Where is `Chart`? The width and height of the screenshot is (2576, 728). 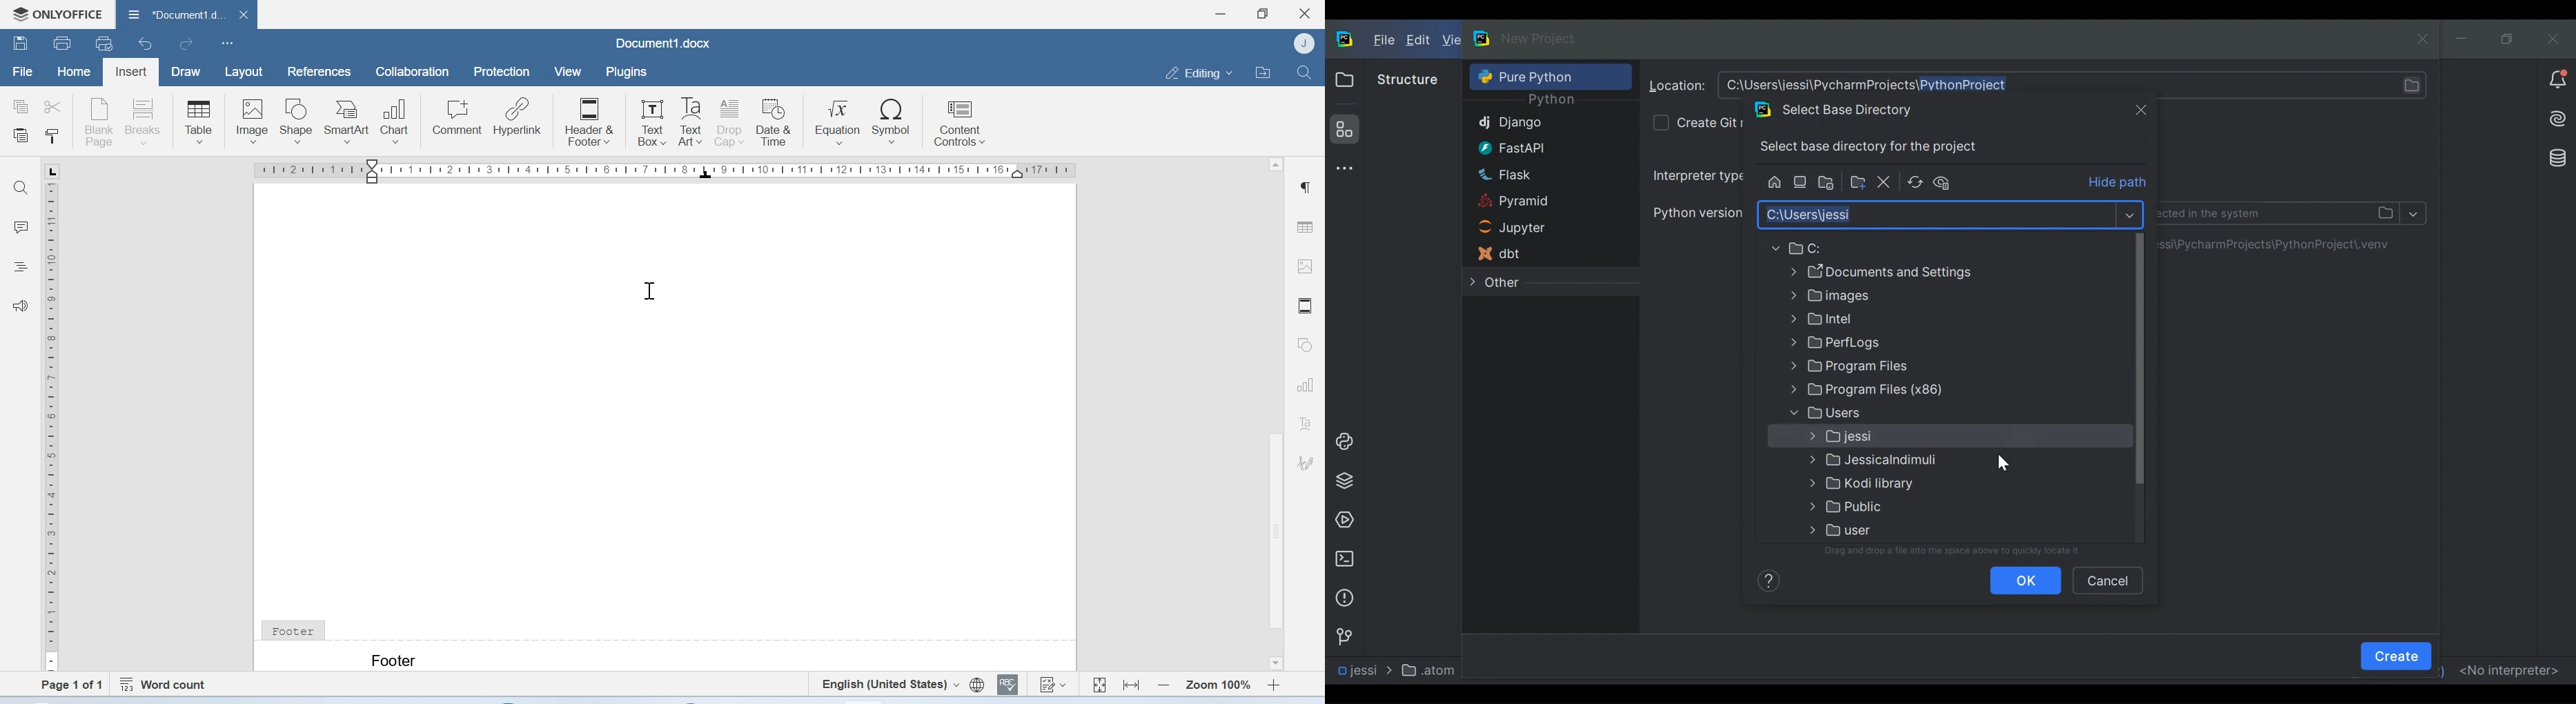
Chart is located at coordinates (400, 119).